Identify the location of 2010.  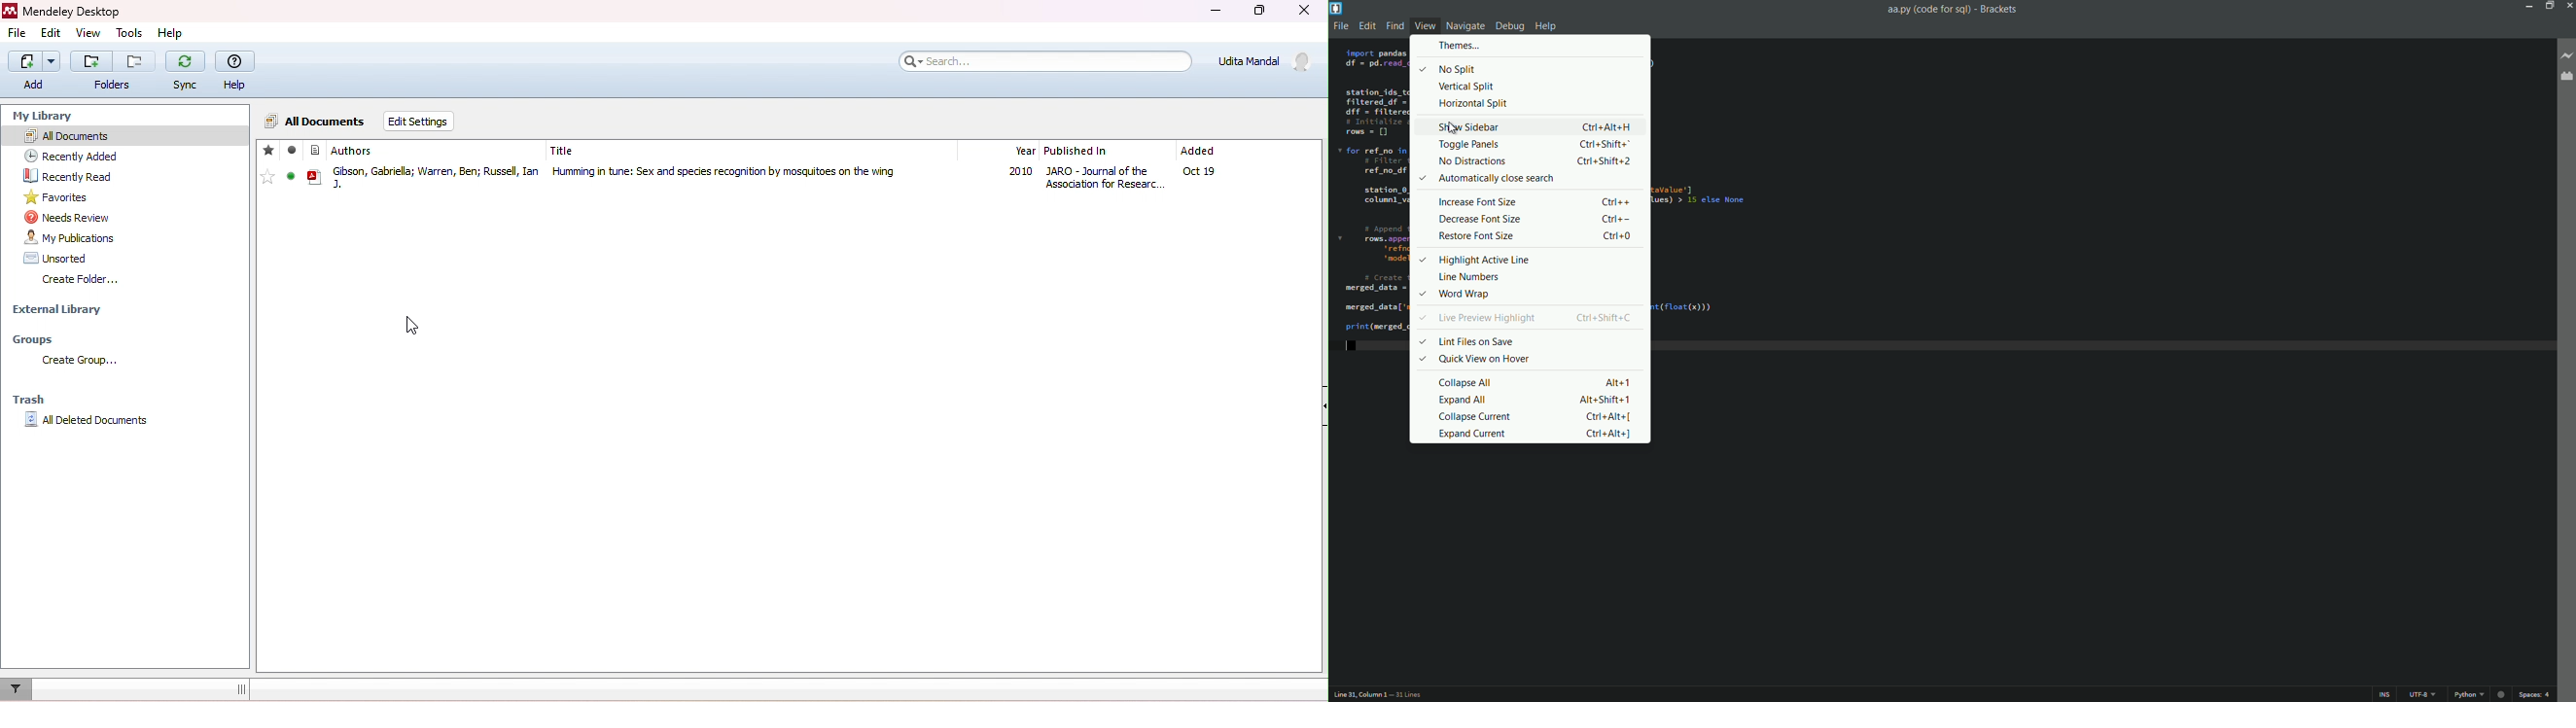
(1019, 172).